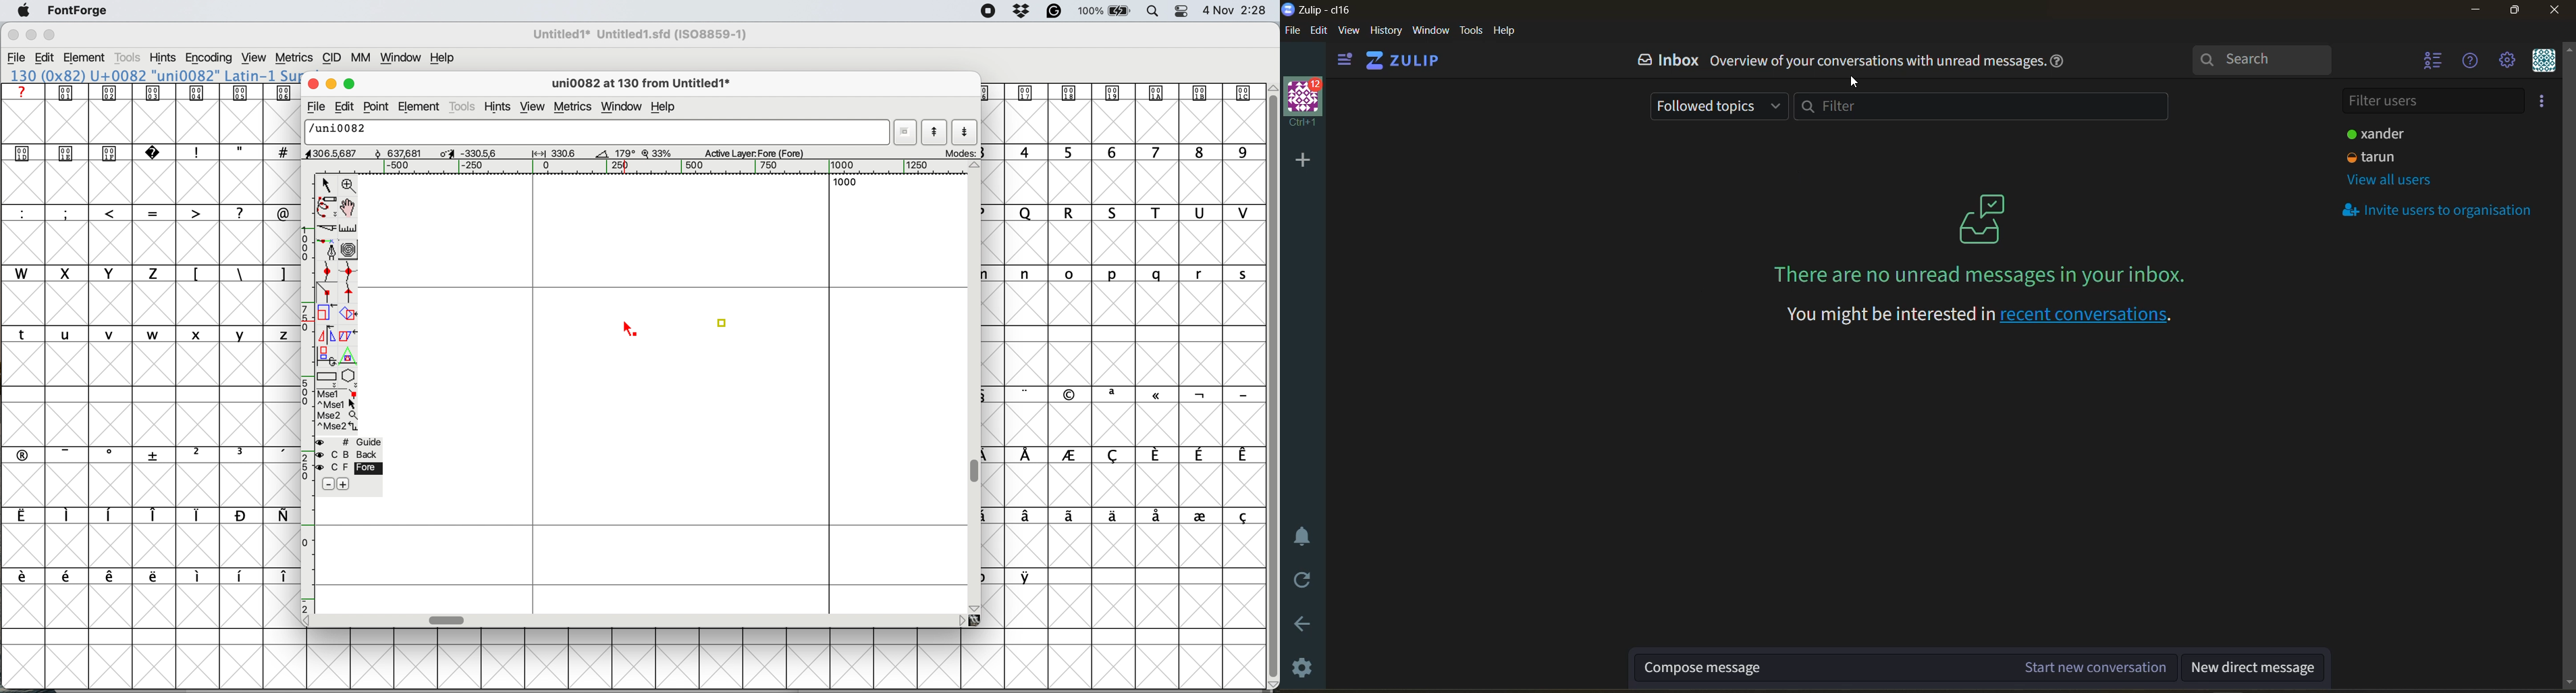 The image size is (2576, 700). What do you see at coordinates (976, 166) in the screenshot?
I see `scroll button` at bounding box center [976, 166].